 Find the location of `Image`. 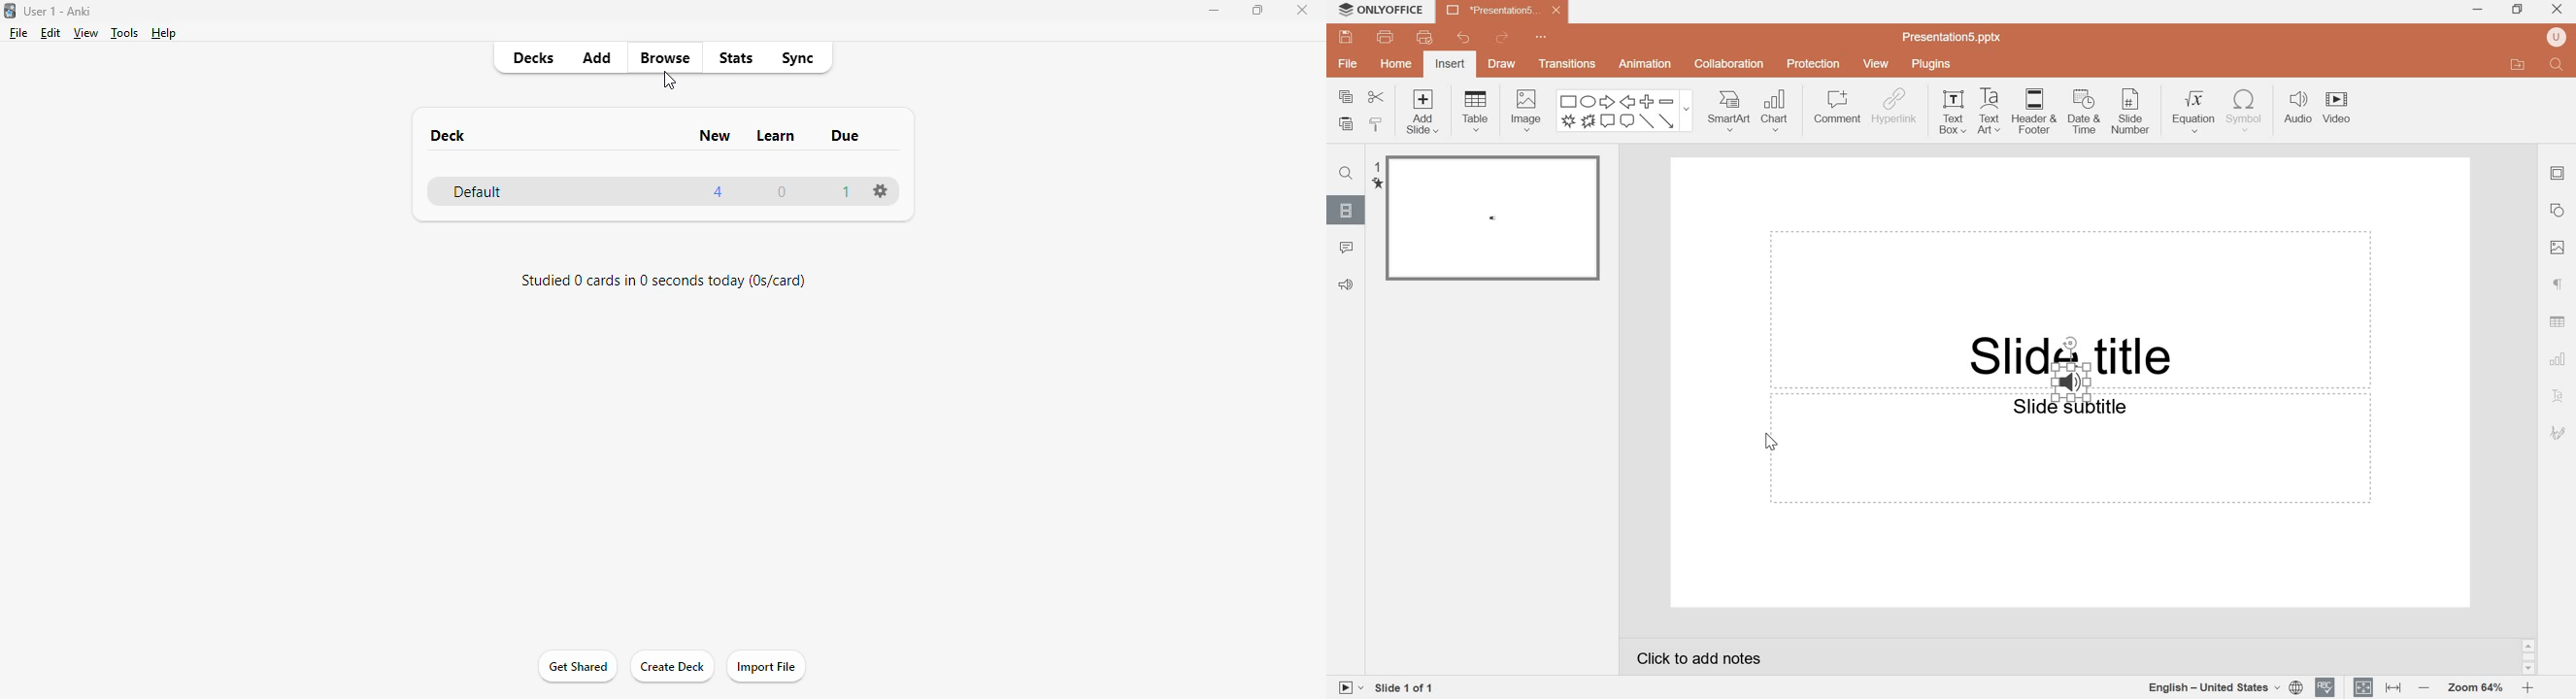

Image is located at coordinates (1526, 112).